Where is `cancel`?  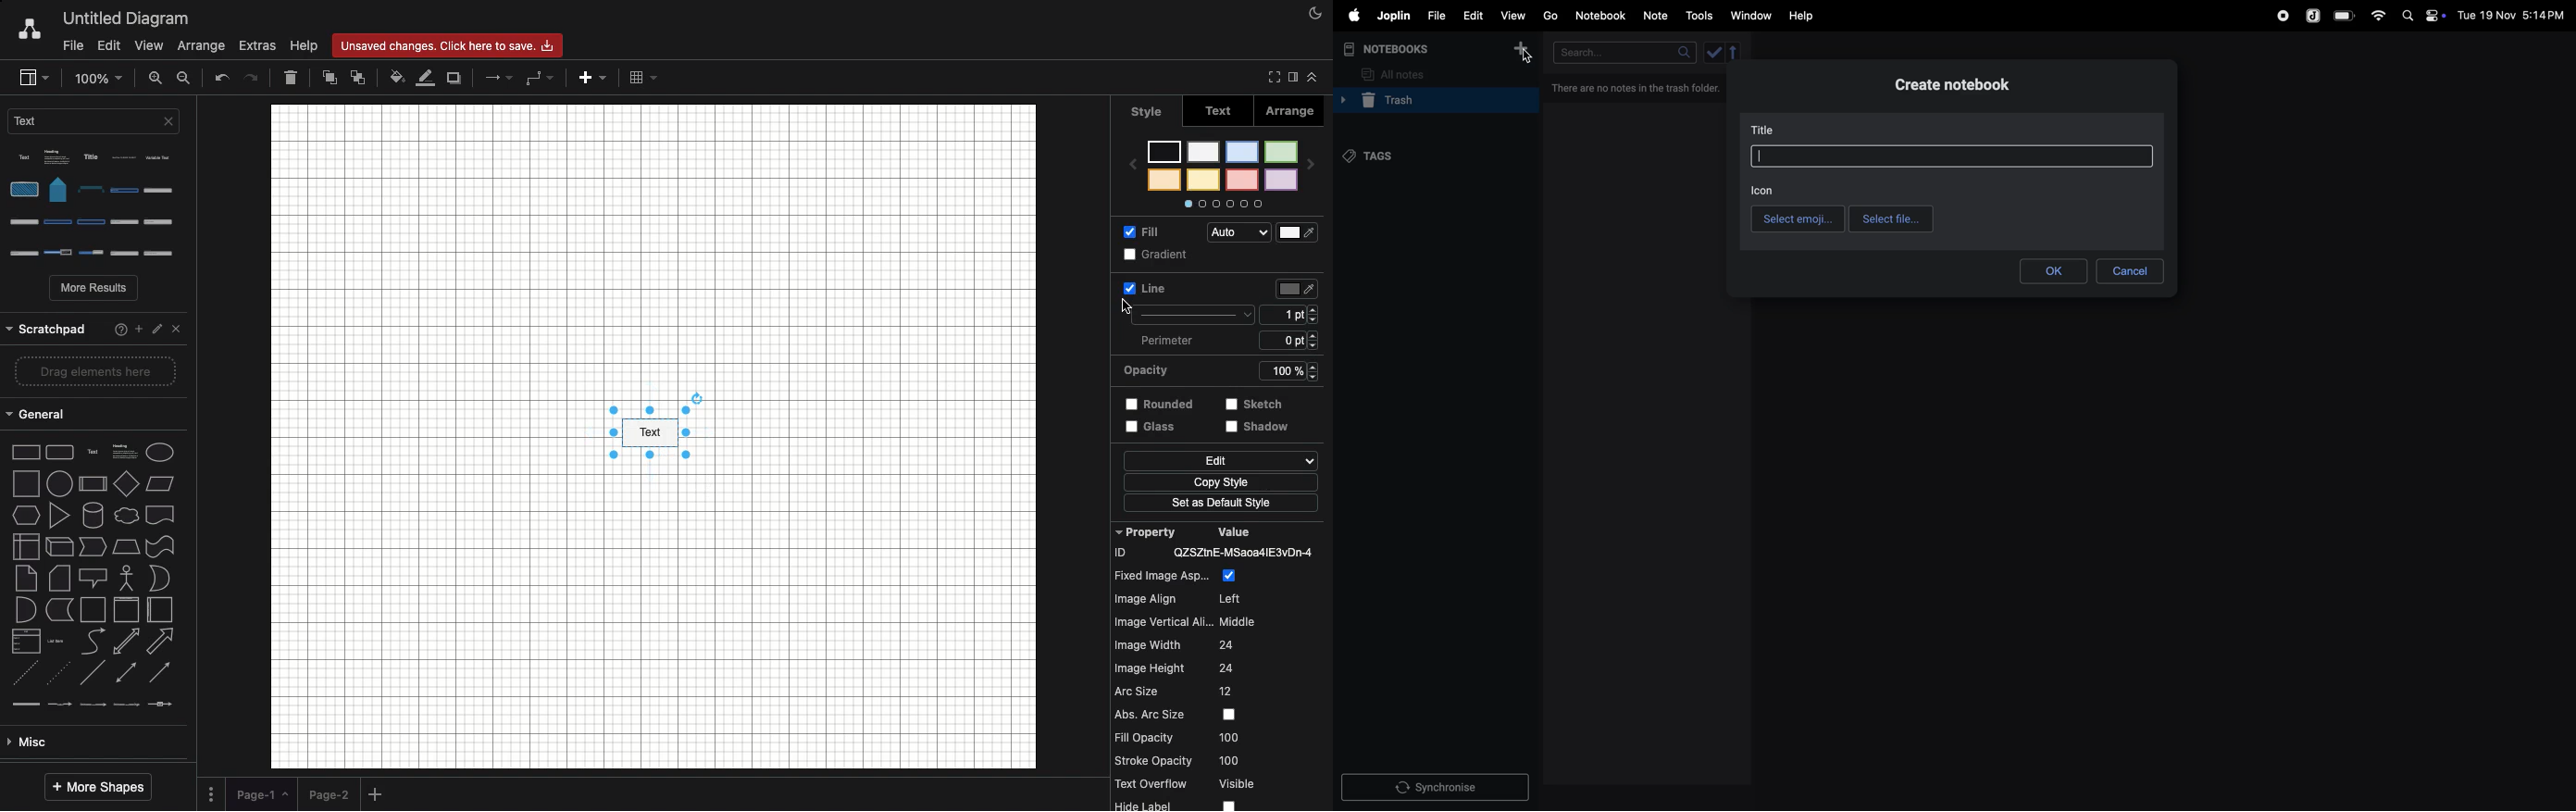
cancel is located at coordinates (2131, 272).